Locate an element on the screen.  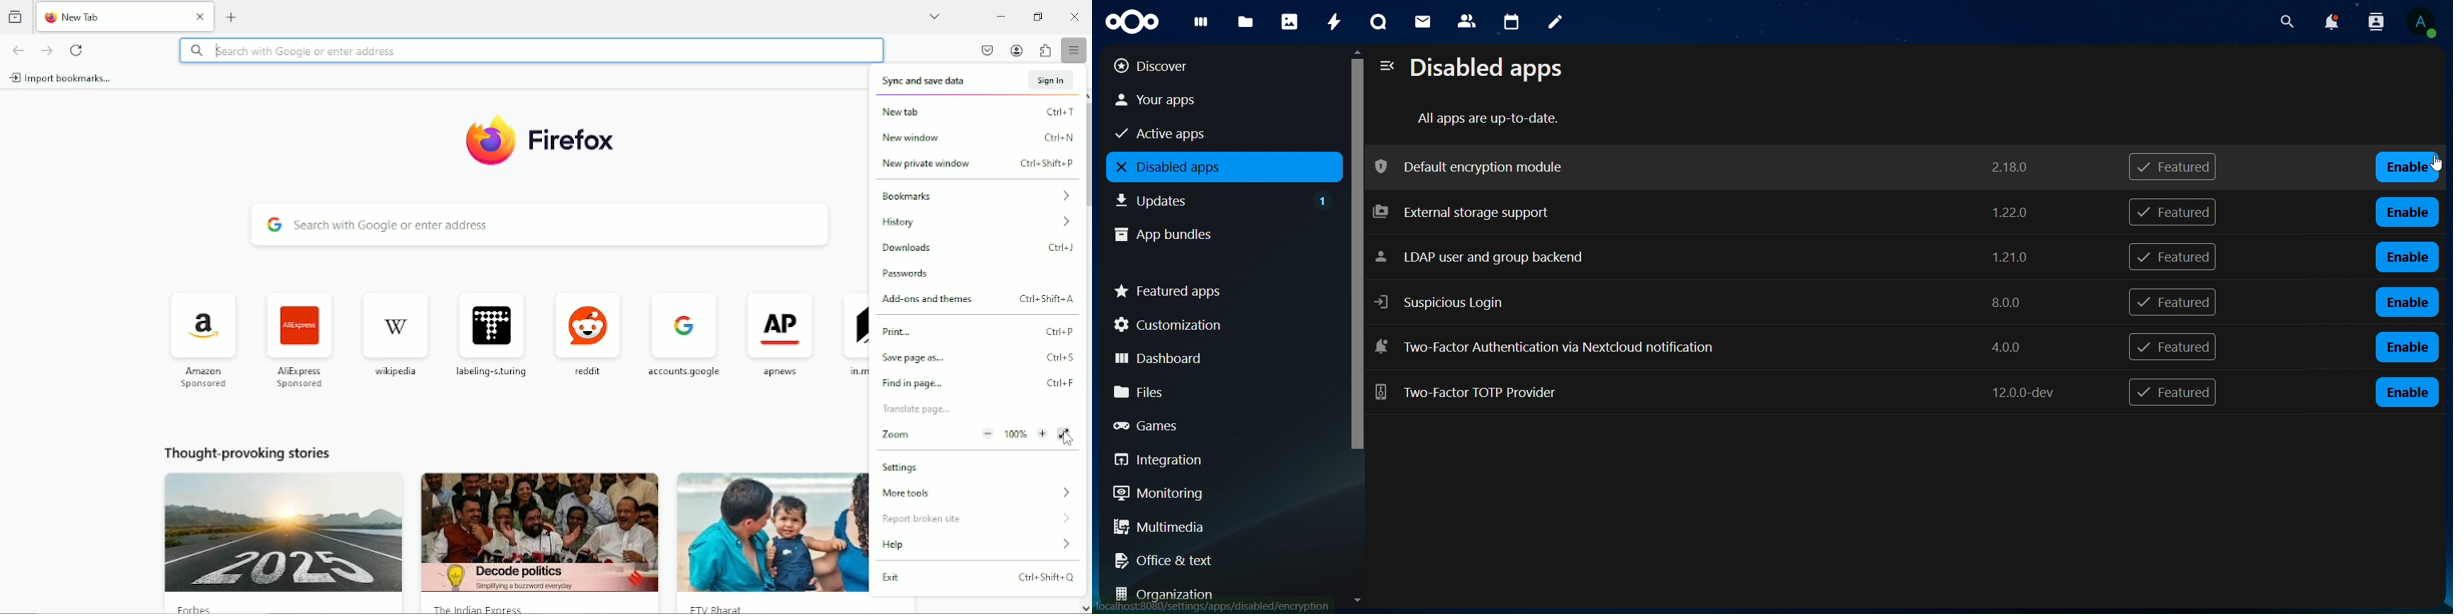
monitoring is located at coordinates (1211, 493).